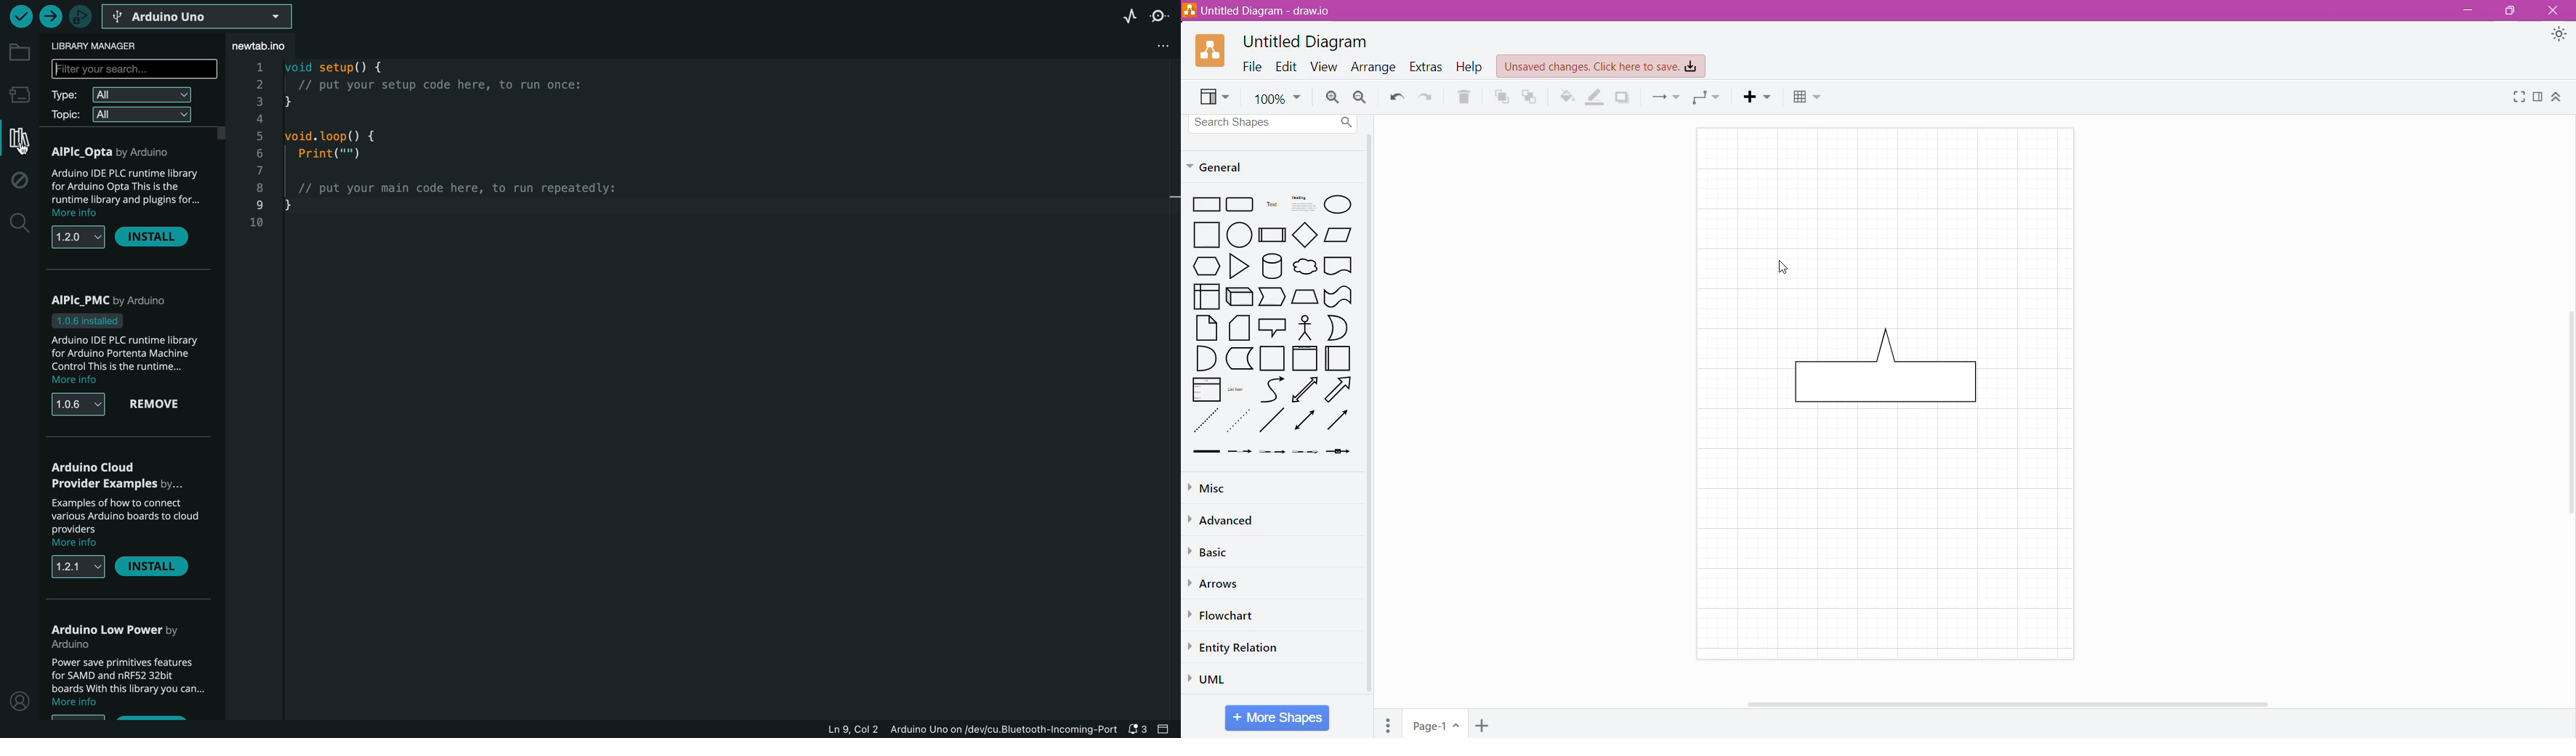 The width and height of the screenshot is (2576, 756). I want to click on Arrange, so click(1374, 66).